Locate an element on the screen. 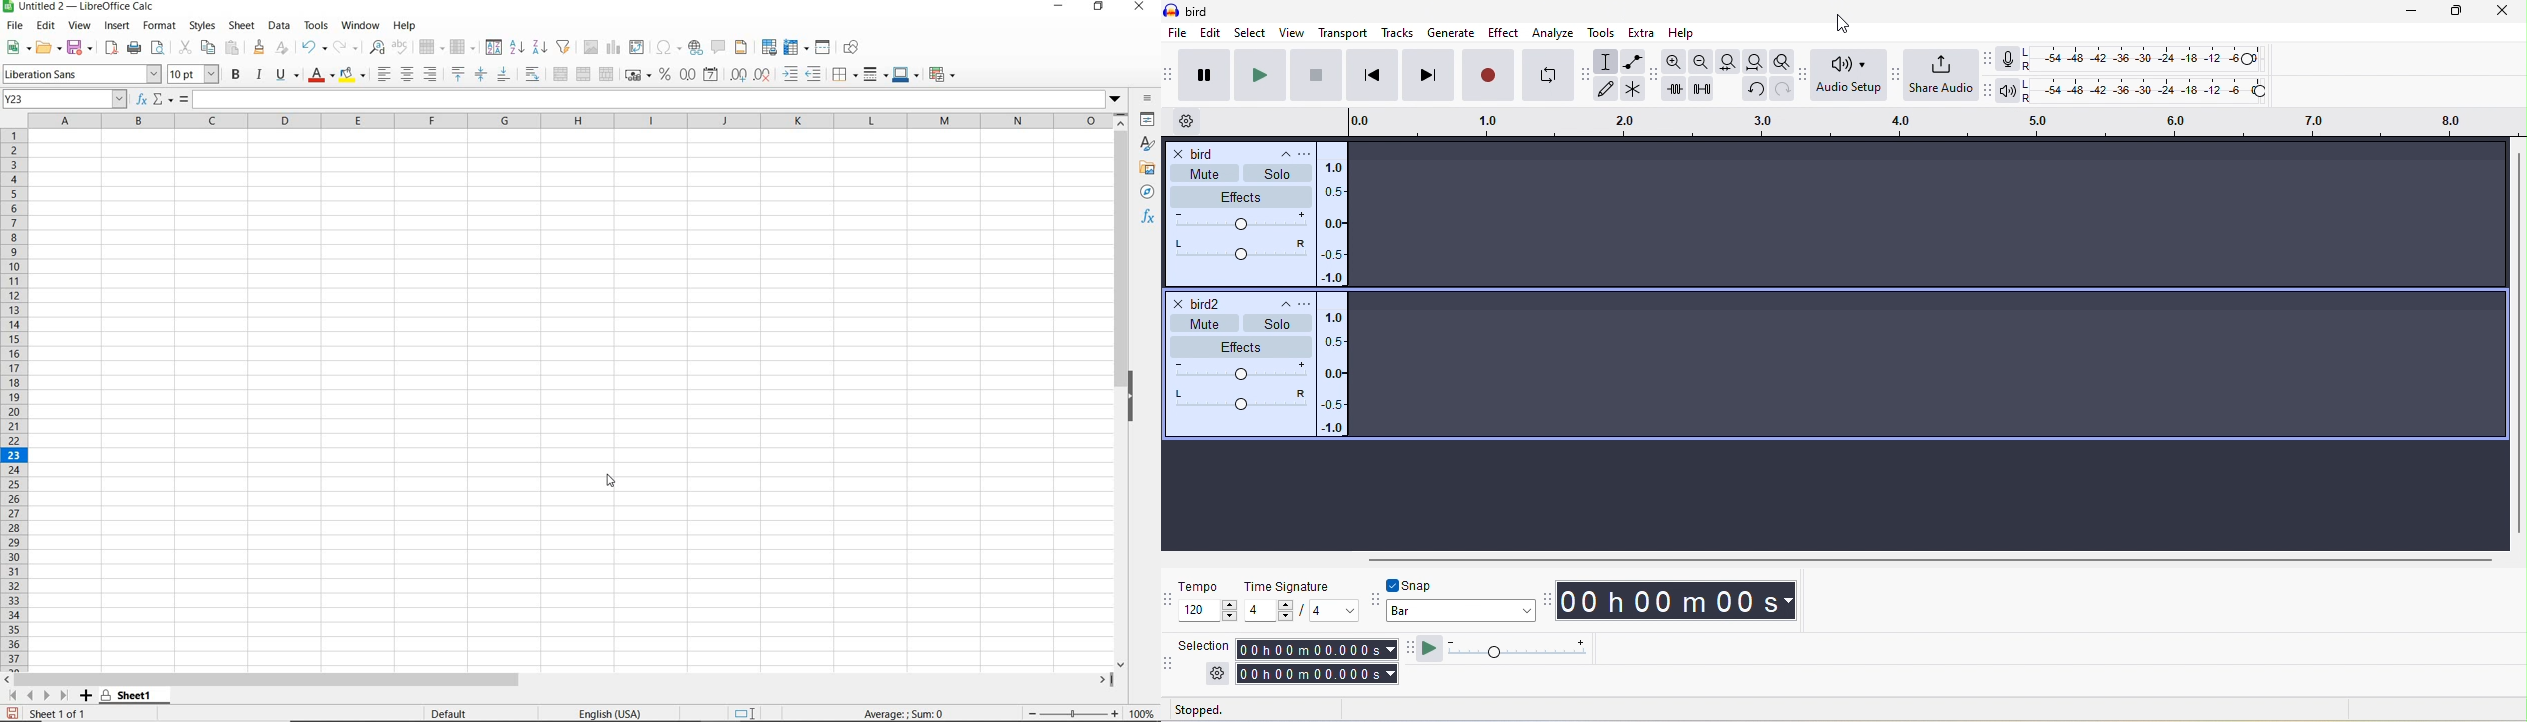 The height and width of the screenshot is (728, 2548). DECREASE INDENT is located at coordinates (815, 75).